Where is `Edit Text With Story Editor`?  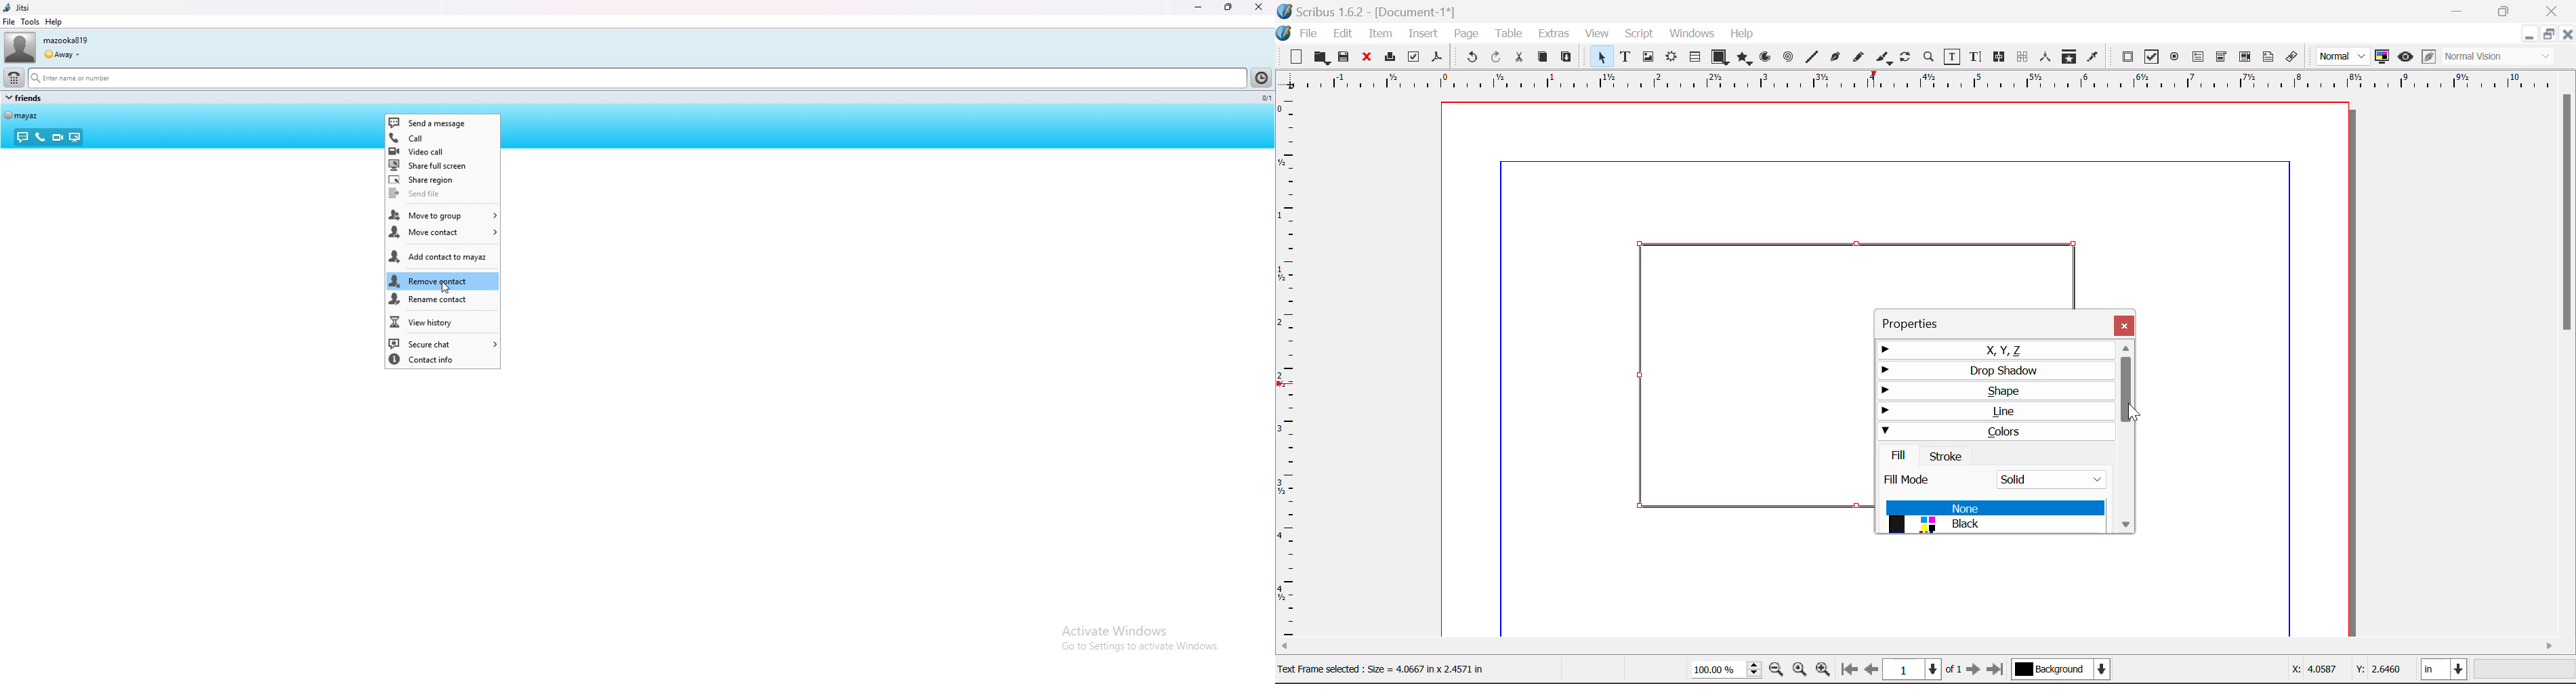
Edit Text With Story Editor is located at coordinates (1975, 58).